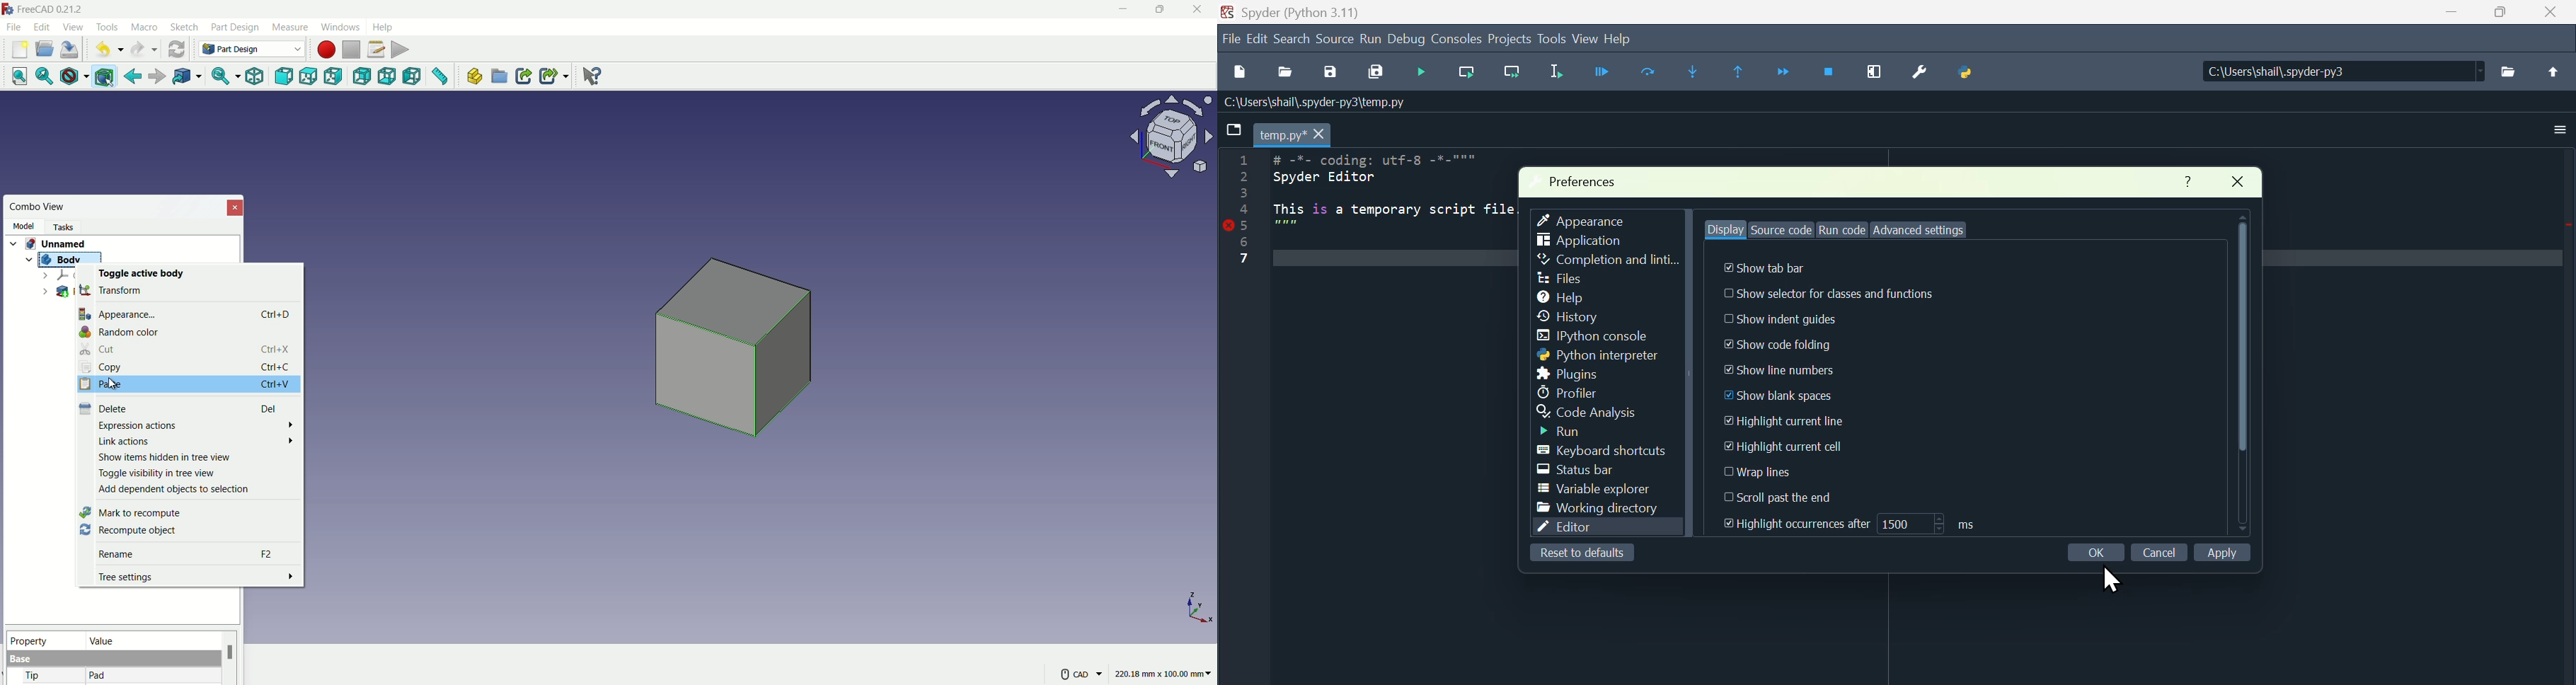 The width and height of the screenshot is (2576, 700). I want to click on top view, so click(311, 76).